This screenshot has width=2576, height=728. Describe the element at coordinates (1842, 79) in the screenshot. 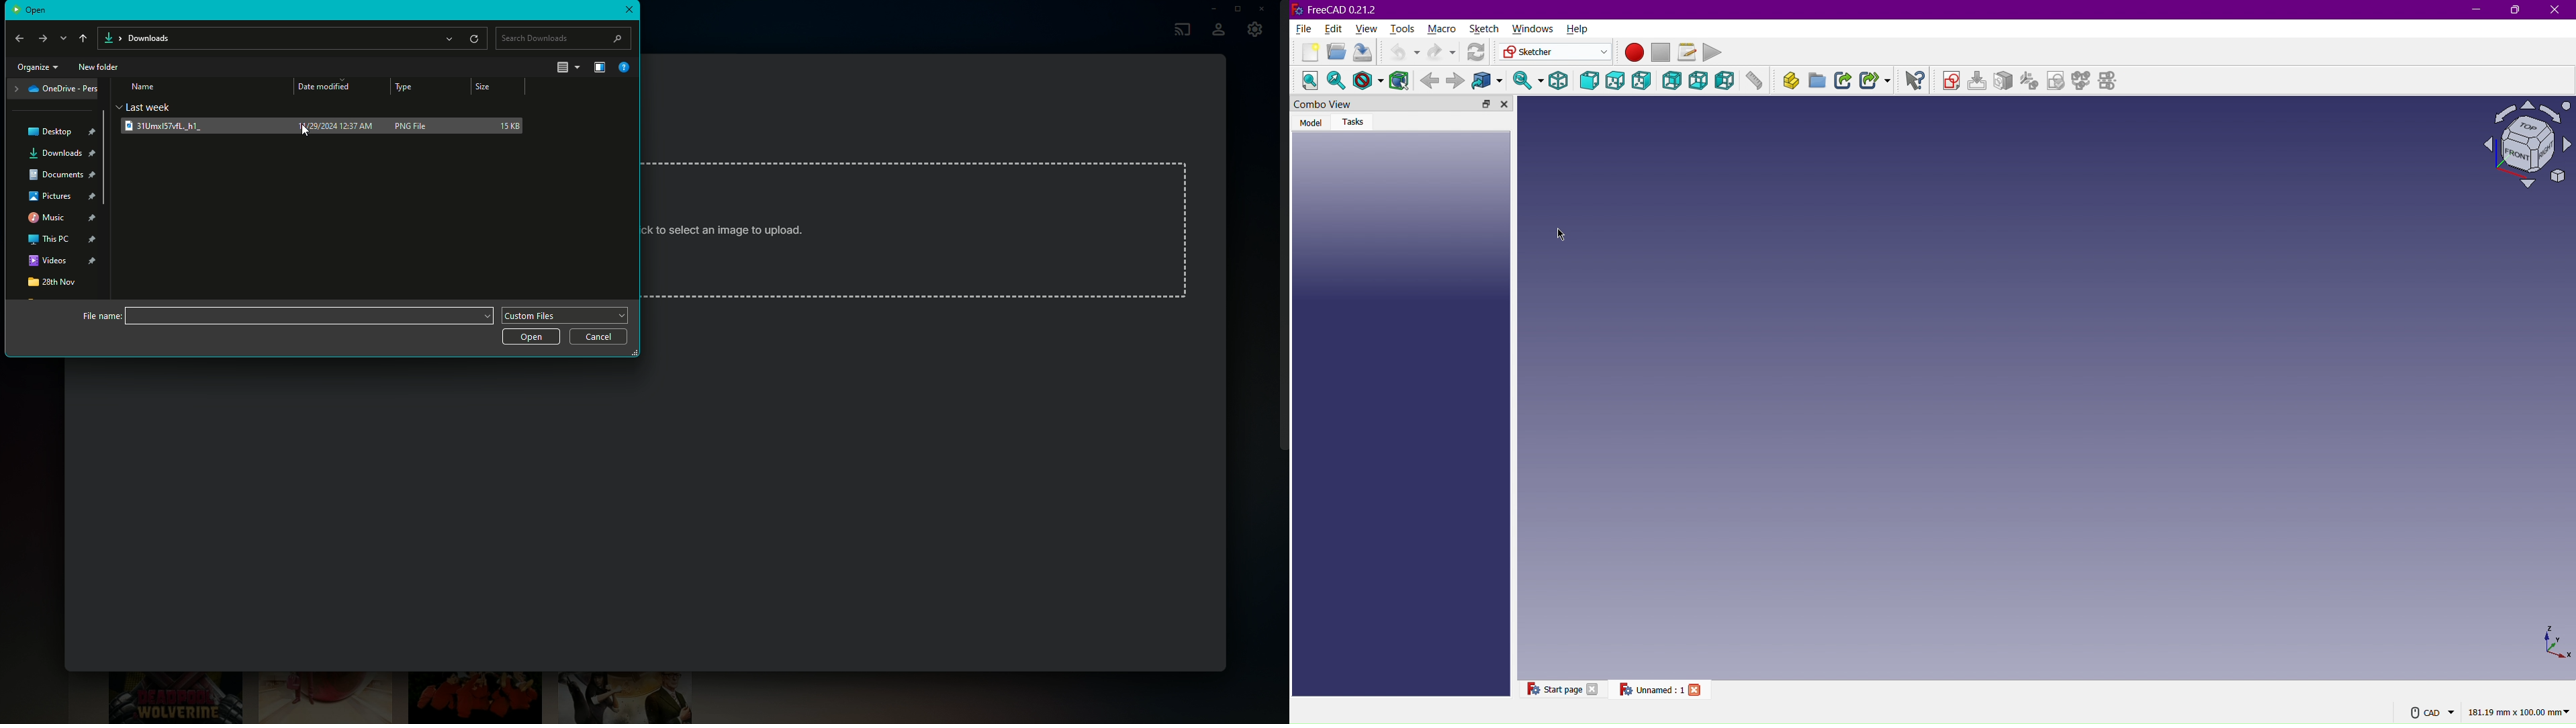

I see `Make a link` at that location.